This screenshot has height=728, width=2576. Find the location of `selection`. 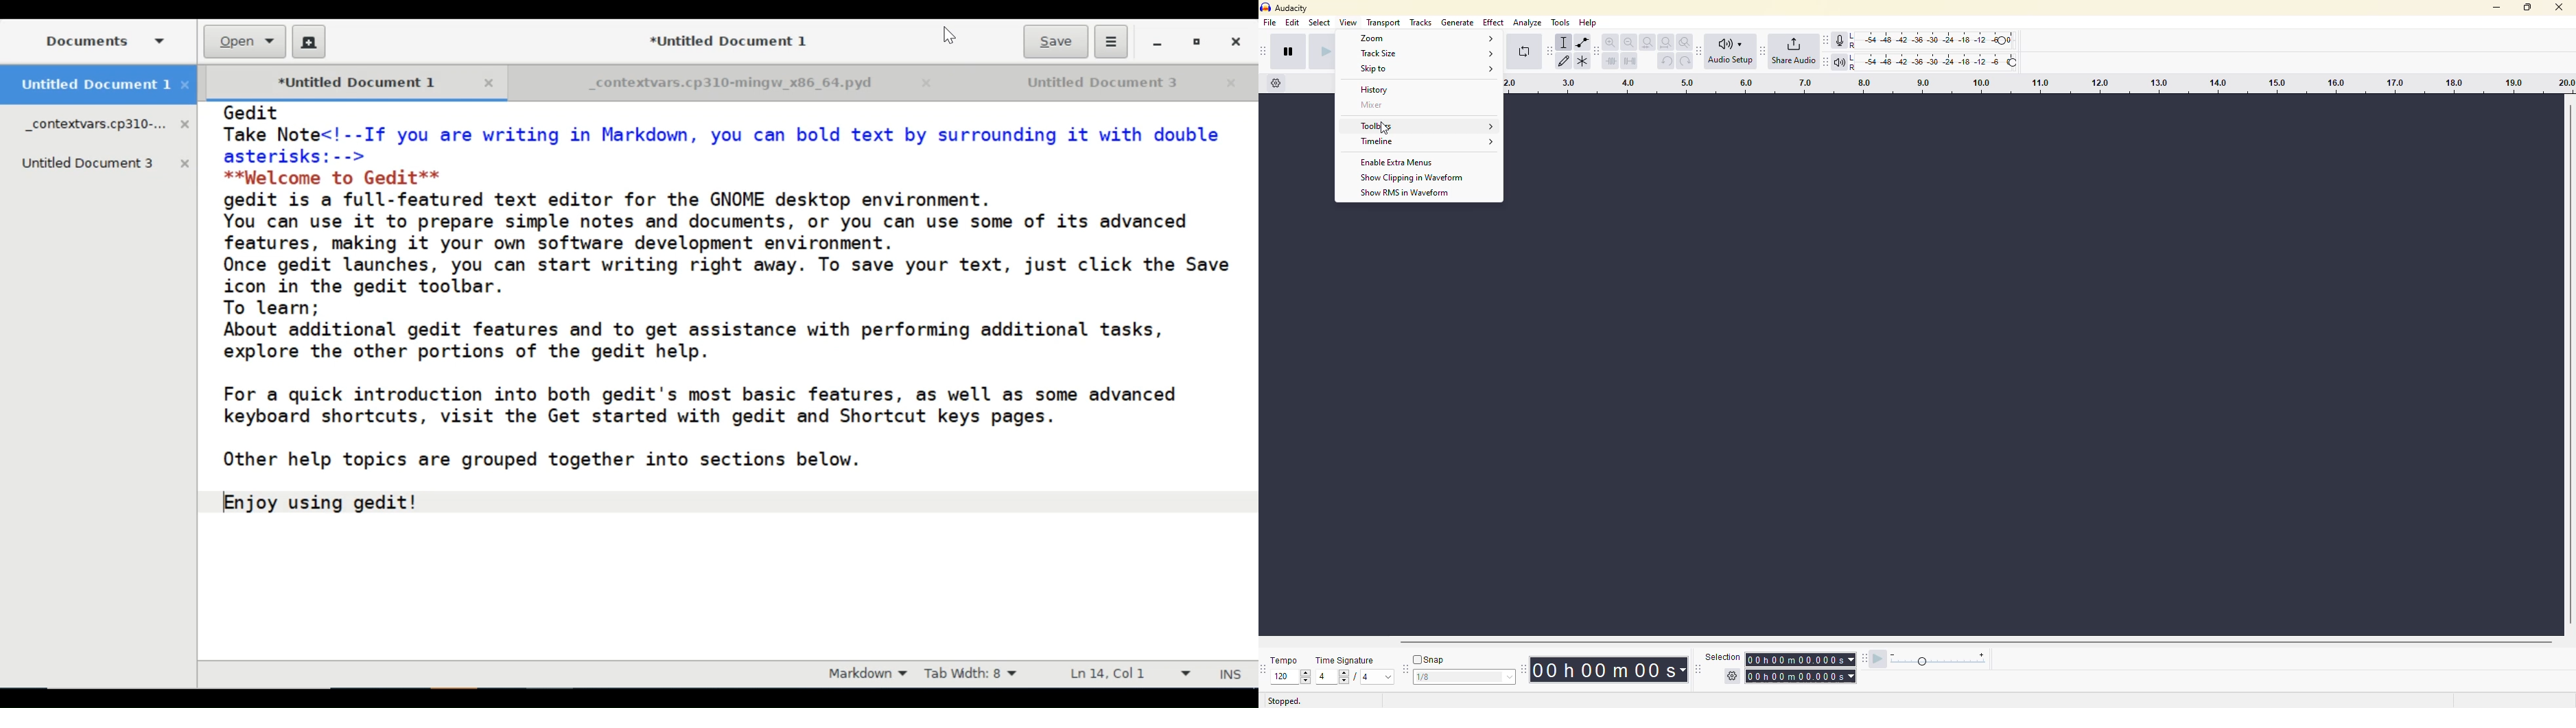

selection is located at coordinates (1722, 657).